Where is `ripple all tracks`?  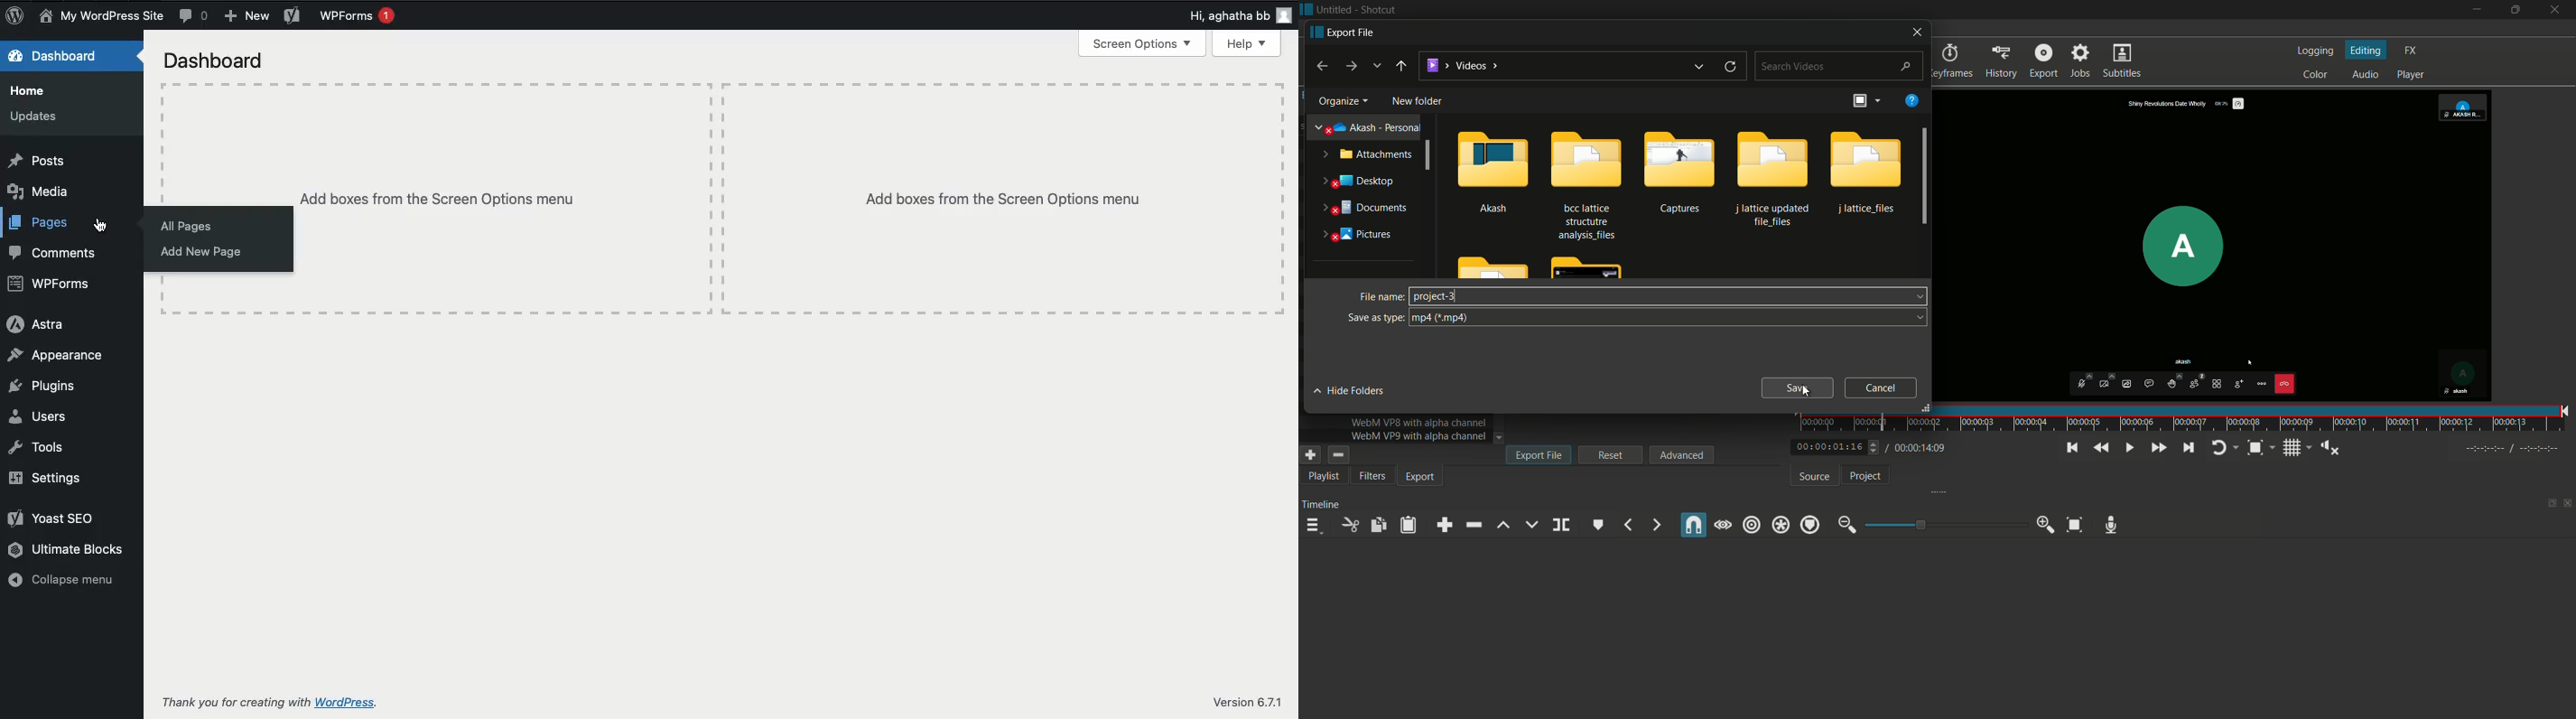 ripple all tracks is located at coordinates (1782, 525).